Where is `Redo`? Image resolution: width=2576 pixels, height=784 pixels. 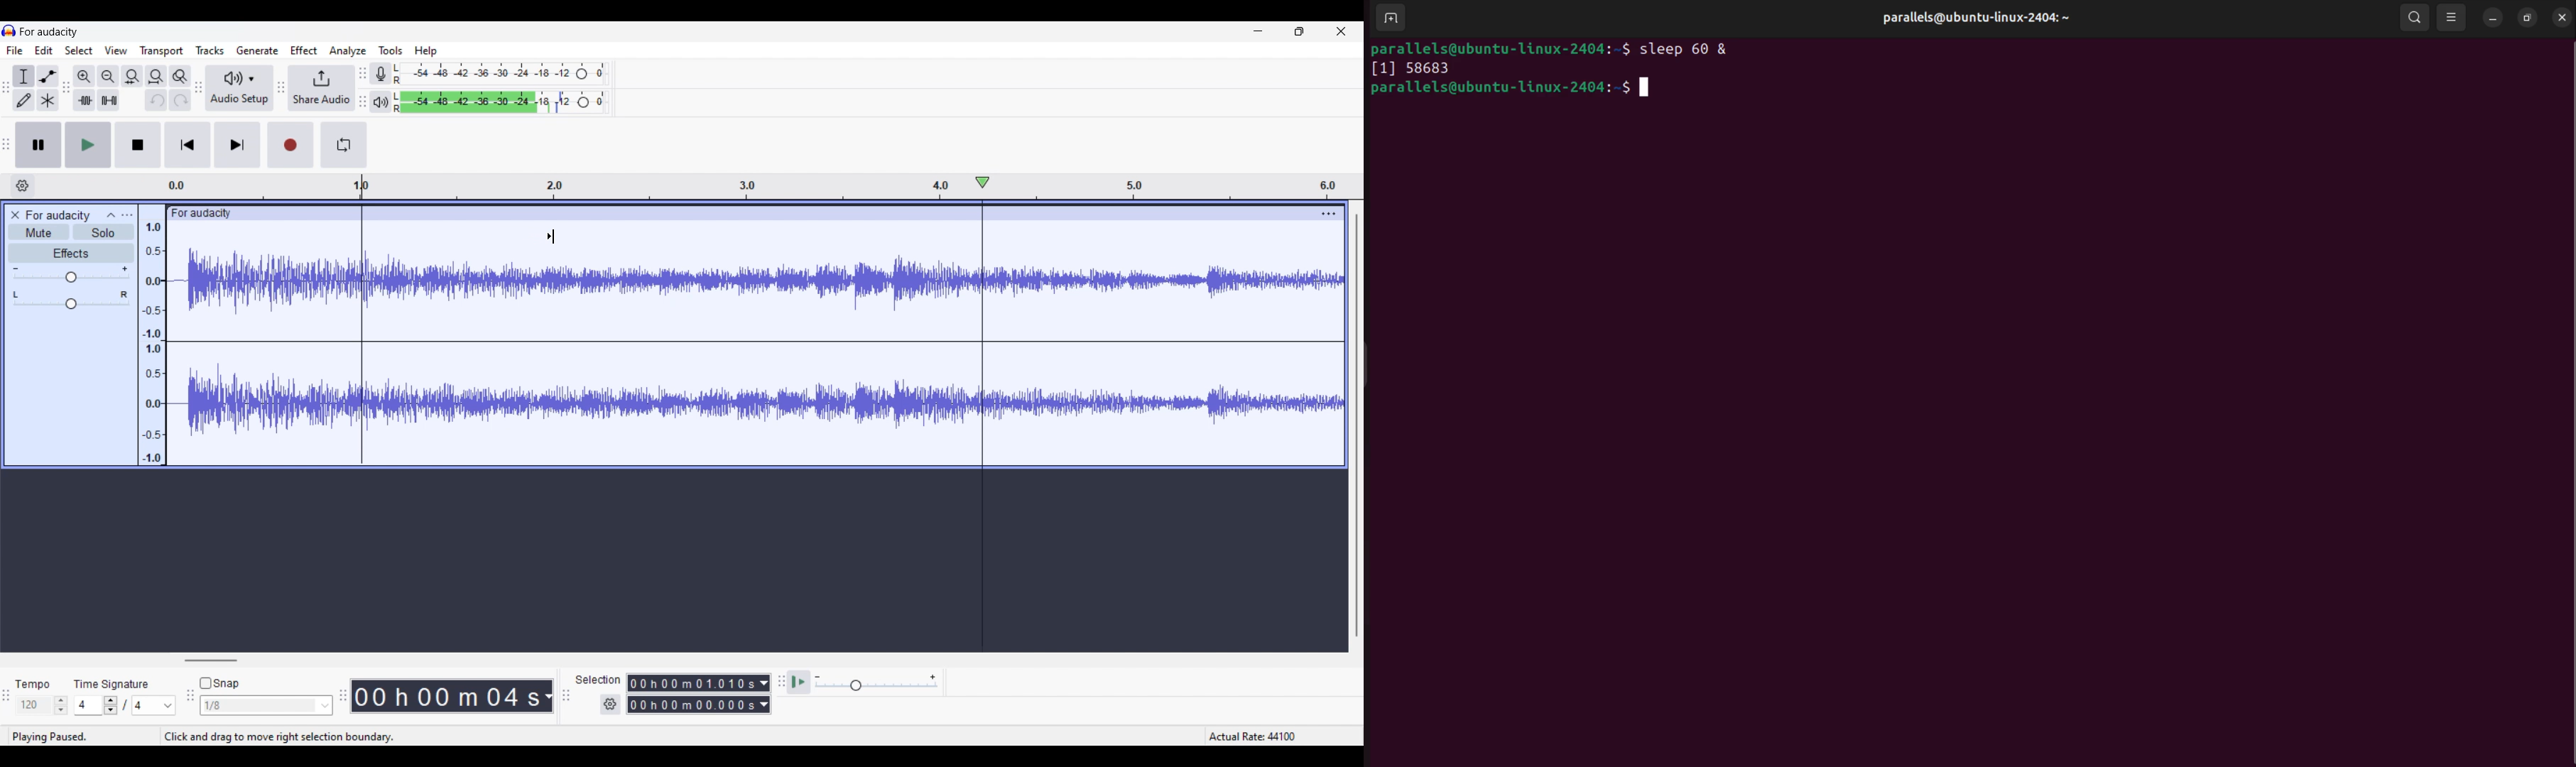 Redo is located at coordinates (181, 100).